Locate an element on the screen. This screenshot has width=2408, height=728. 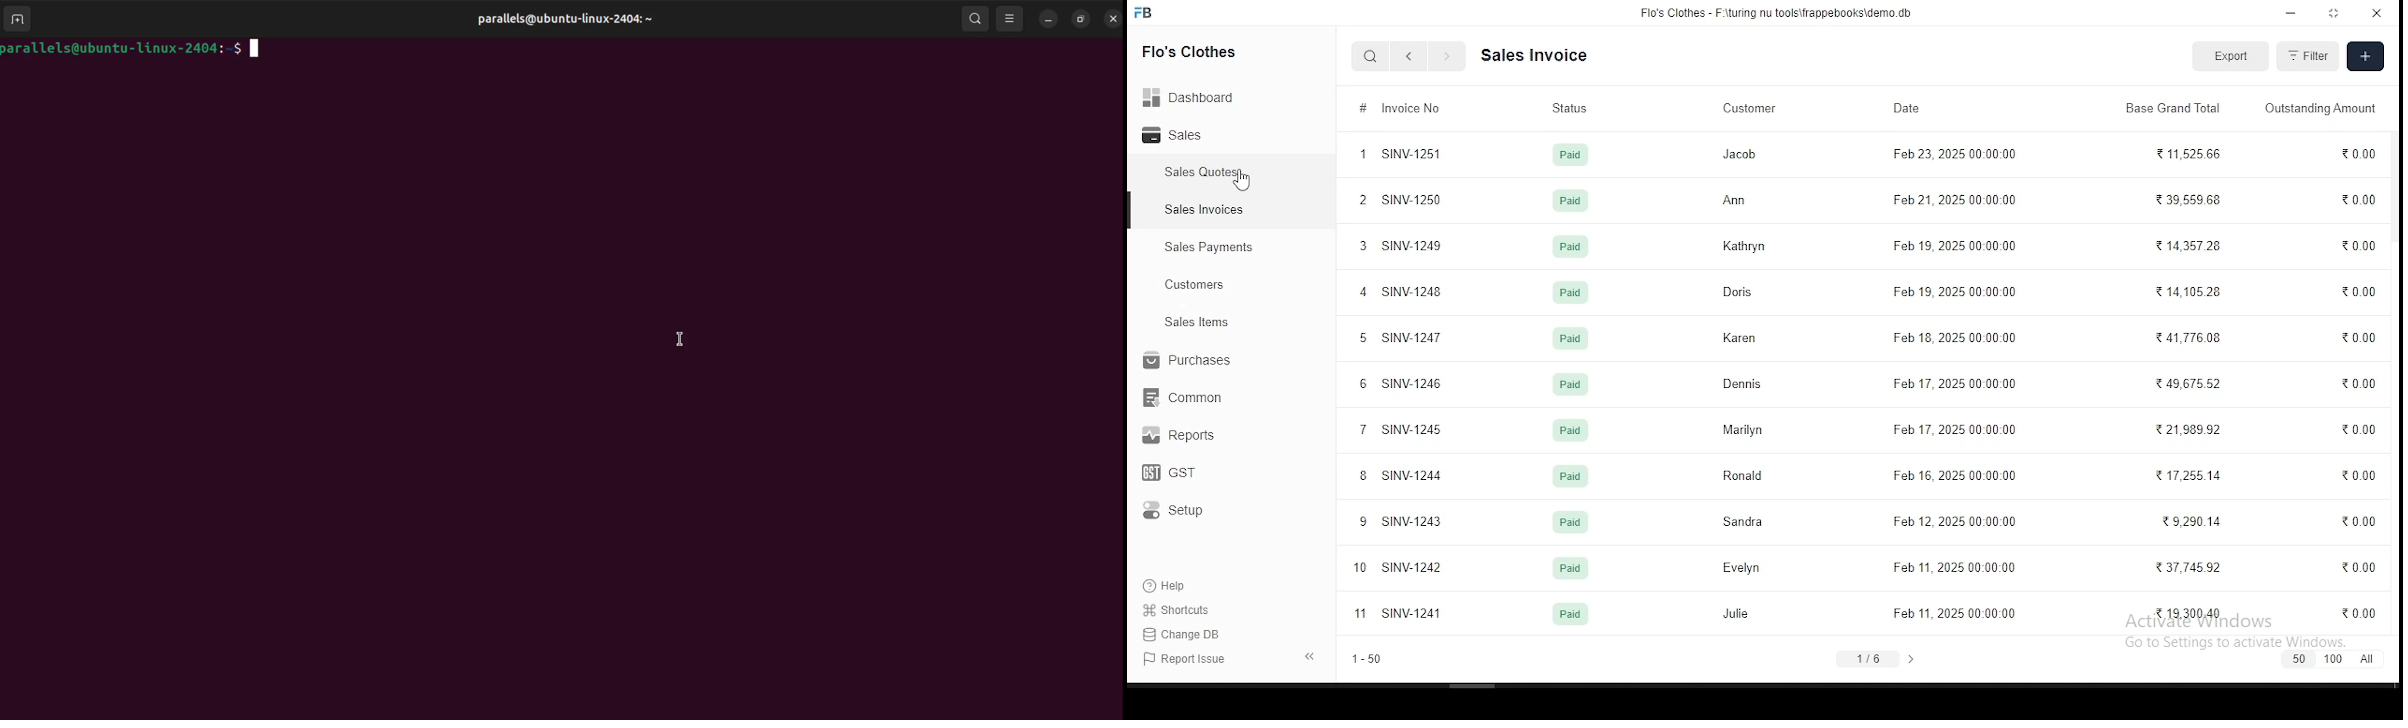
sales is located at coordinates (1187, 135).